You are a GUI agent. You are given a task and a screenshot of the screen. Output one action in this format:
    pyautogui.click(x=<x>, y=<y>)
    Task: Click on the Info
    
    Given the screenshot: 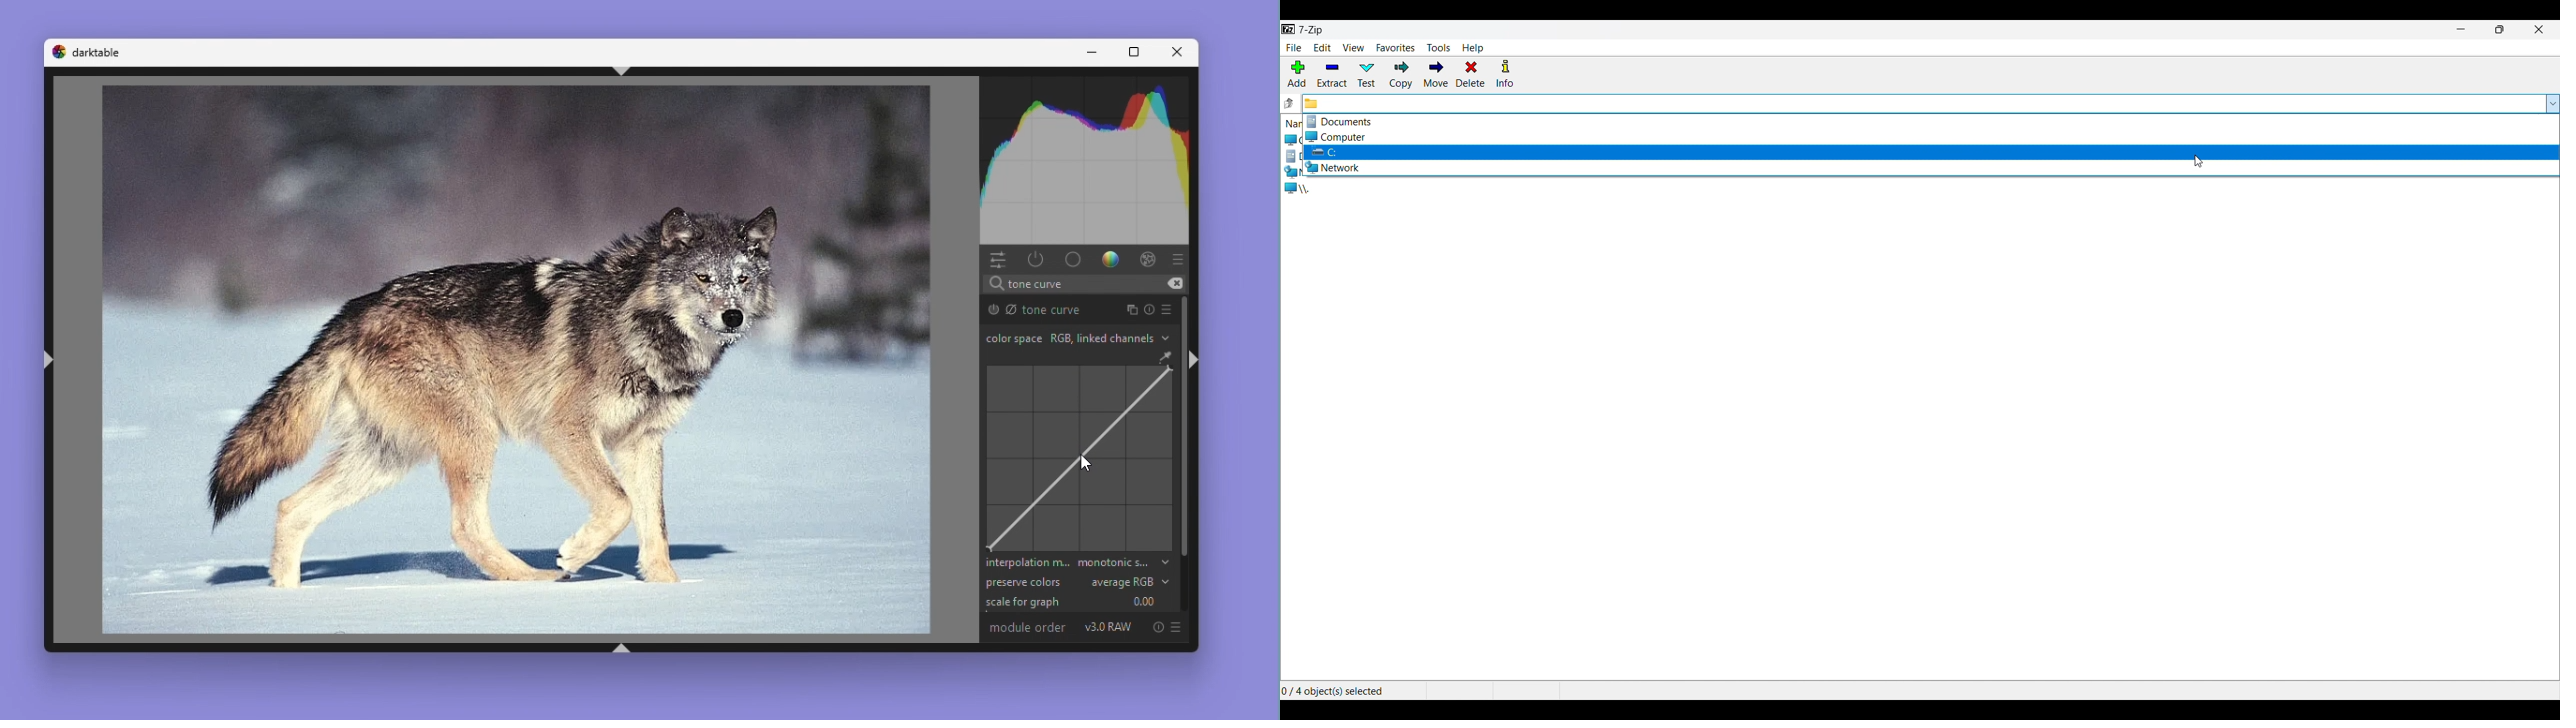 What is the action you would take?
    pyautogui.click(x=1505, y=73)
    